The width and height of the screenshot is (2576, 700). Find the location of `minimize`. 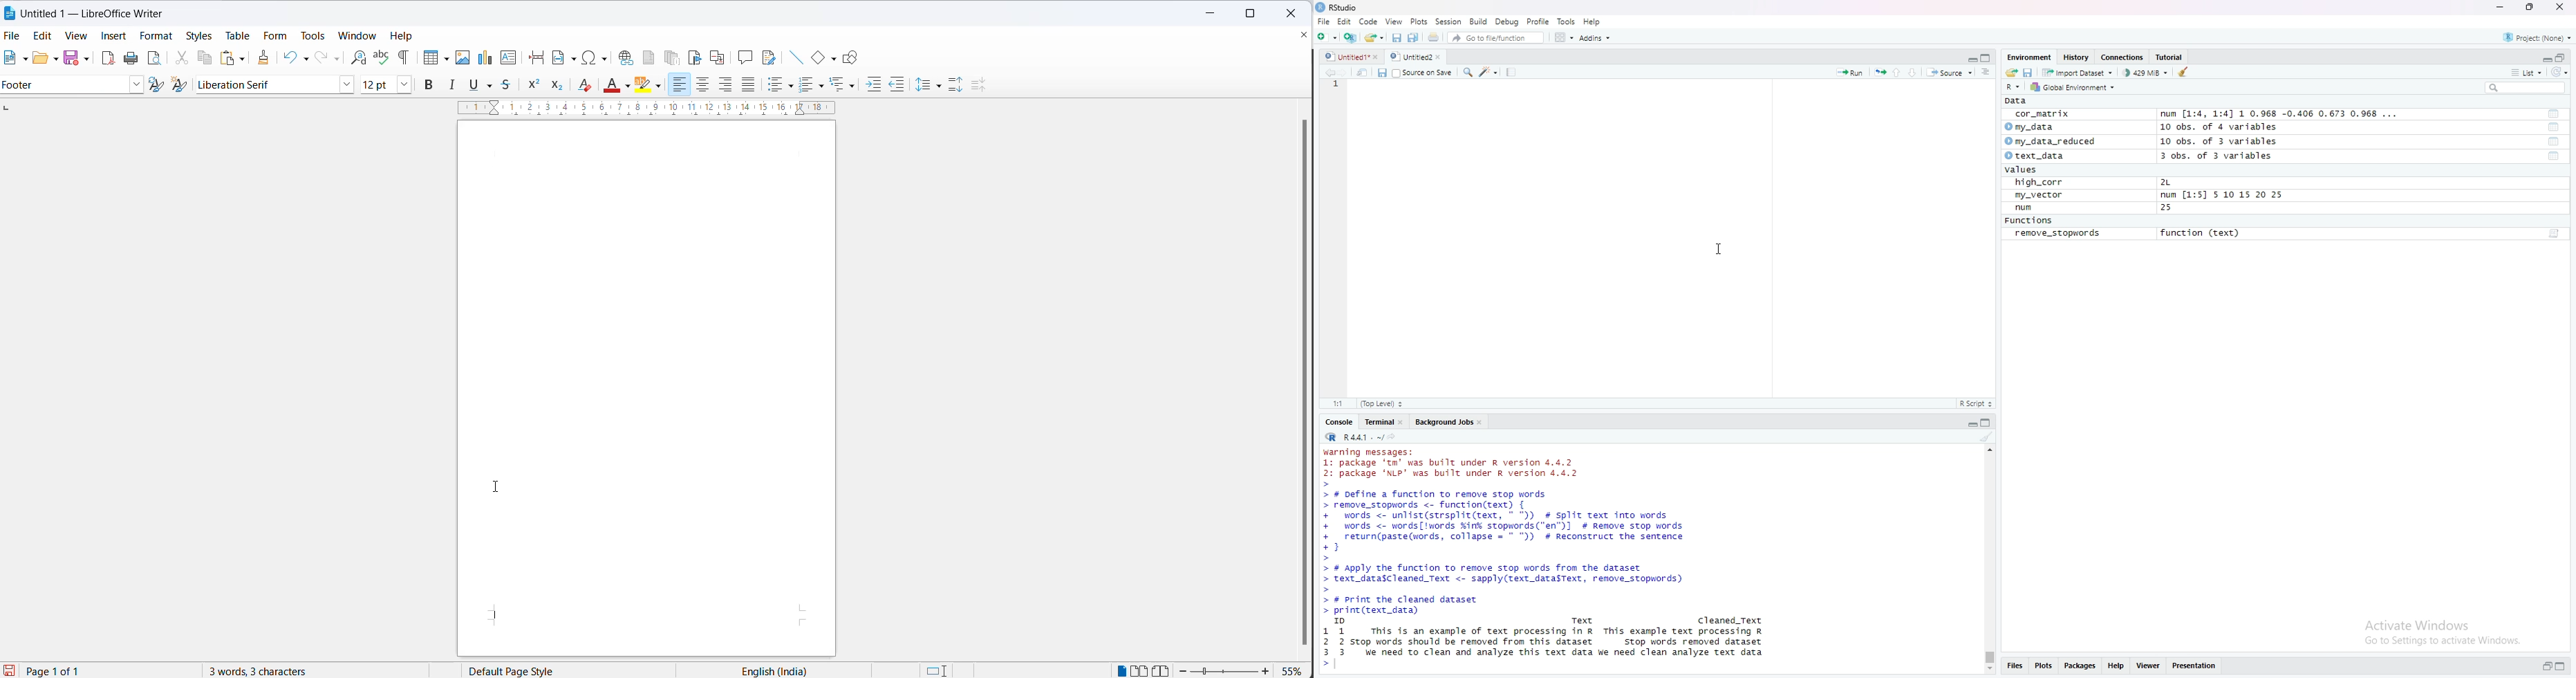

minimize is located at coordinates (1211, 14).